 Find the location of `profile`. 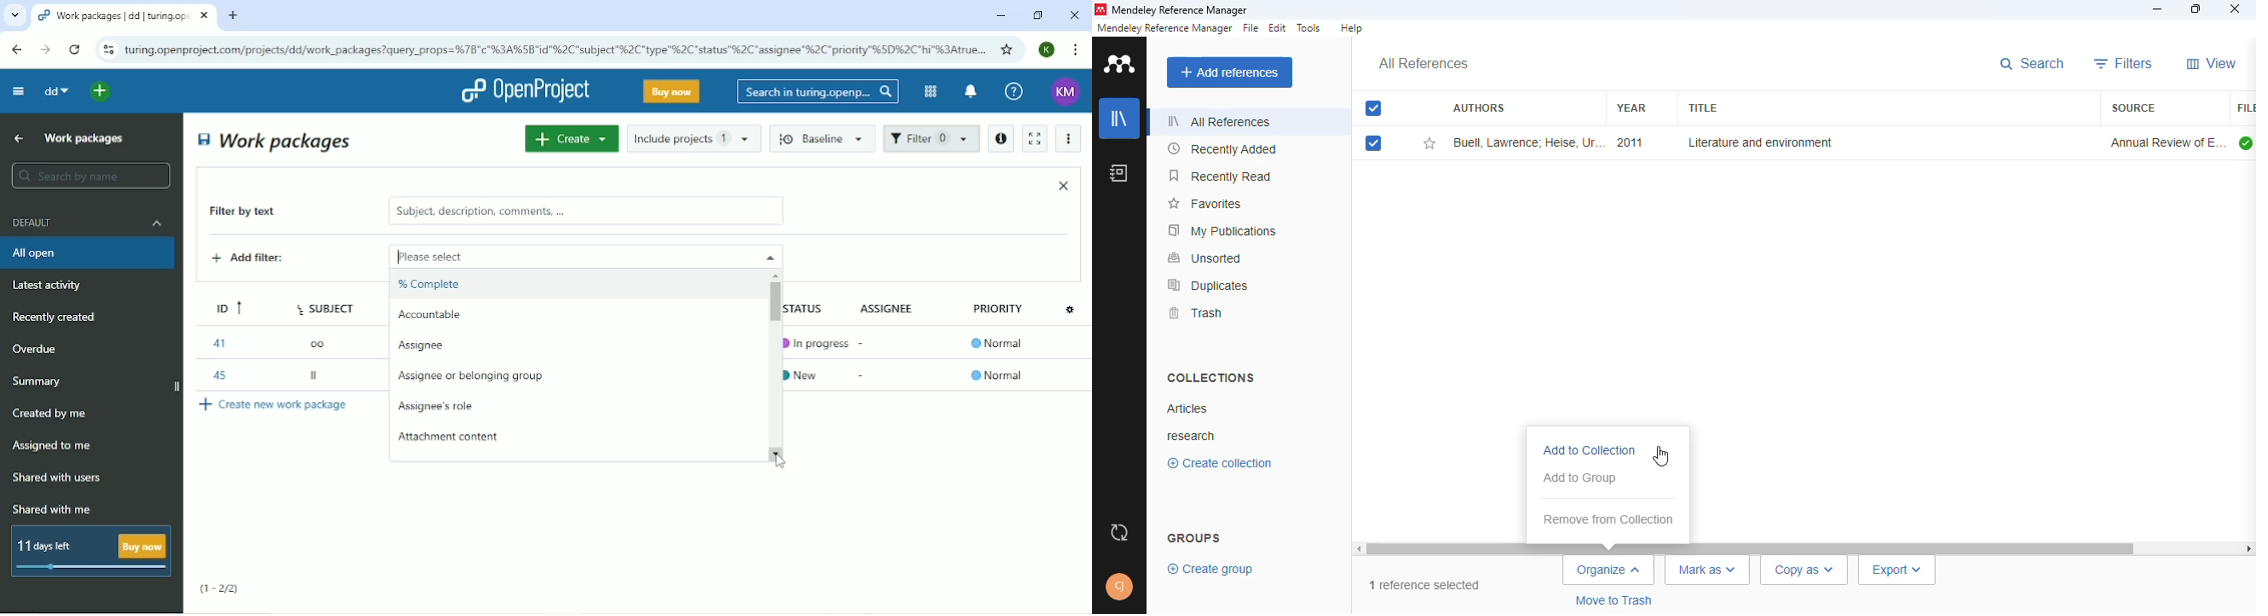

profile is located at coordinates (1119, 587).